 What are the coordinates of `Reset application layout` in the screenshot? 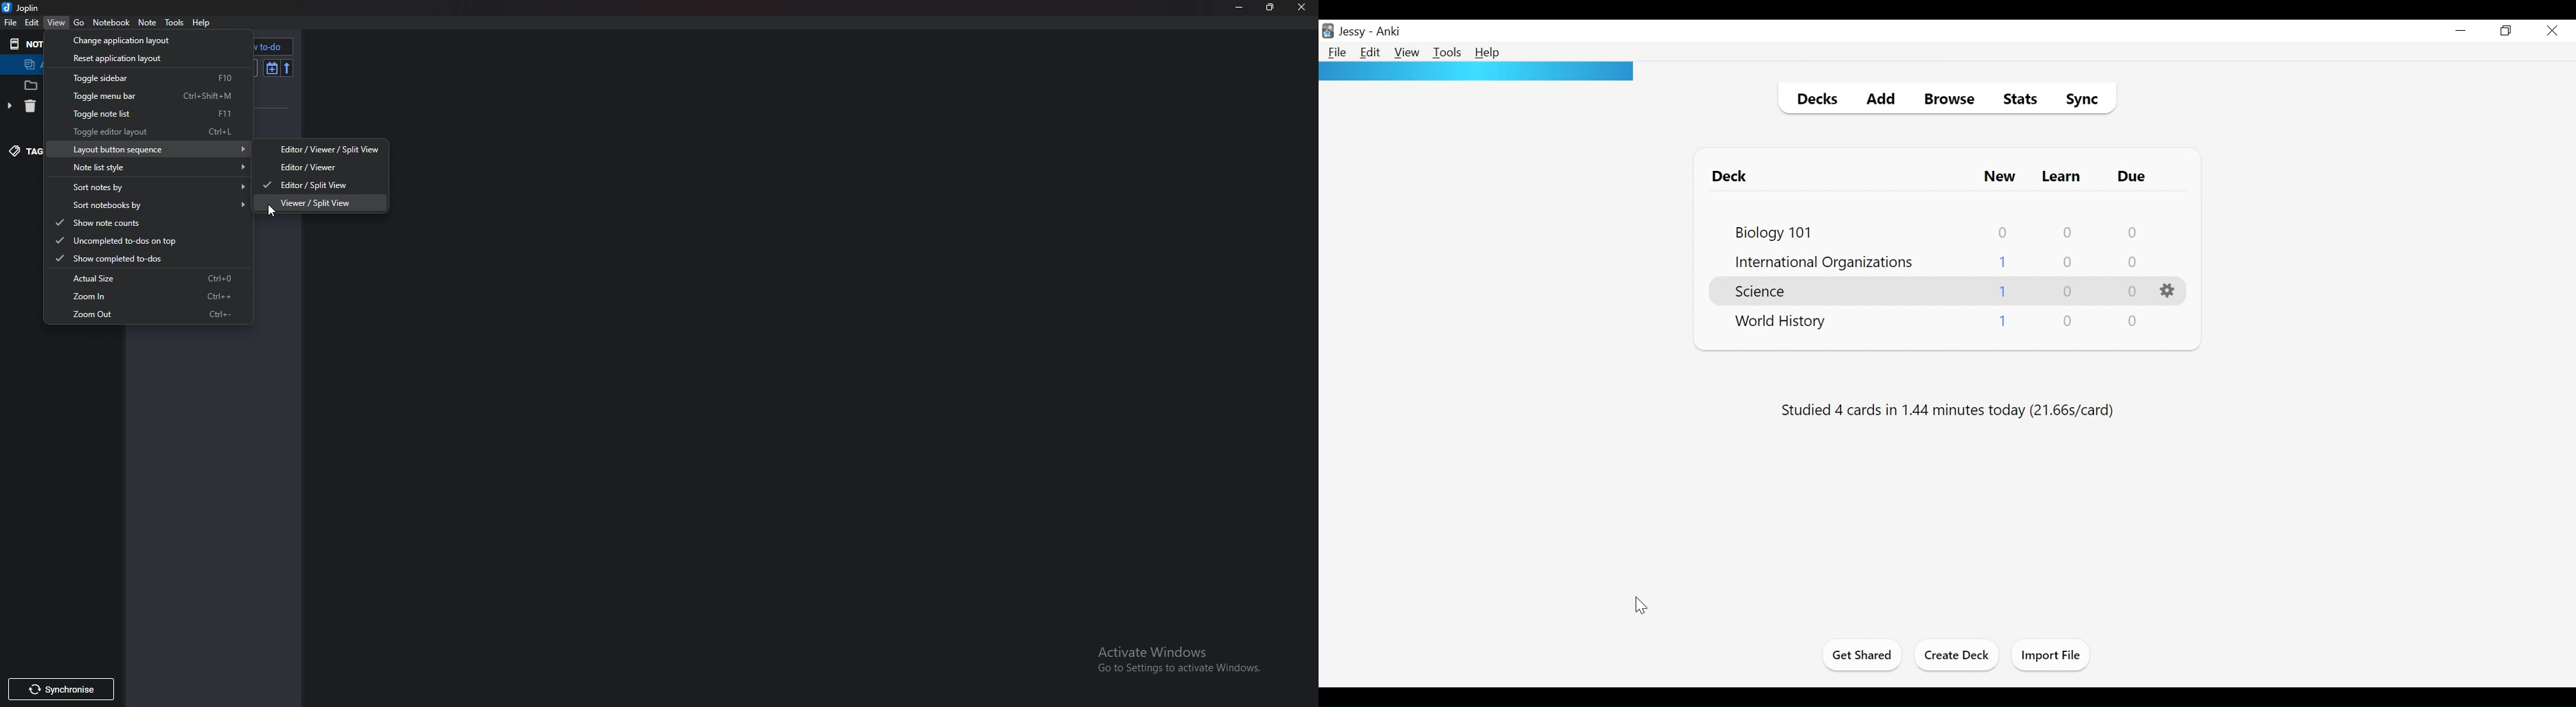 It's located at (141, 59).